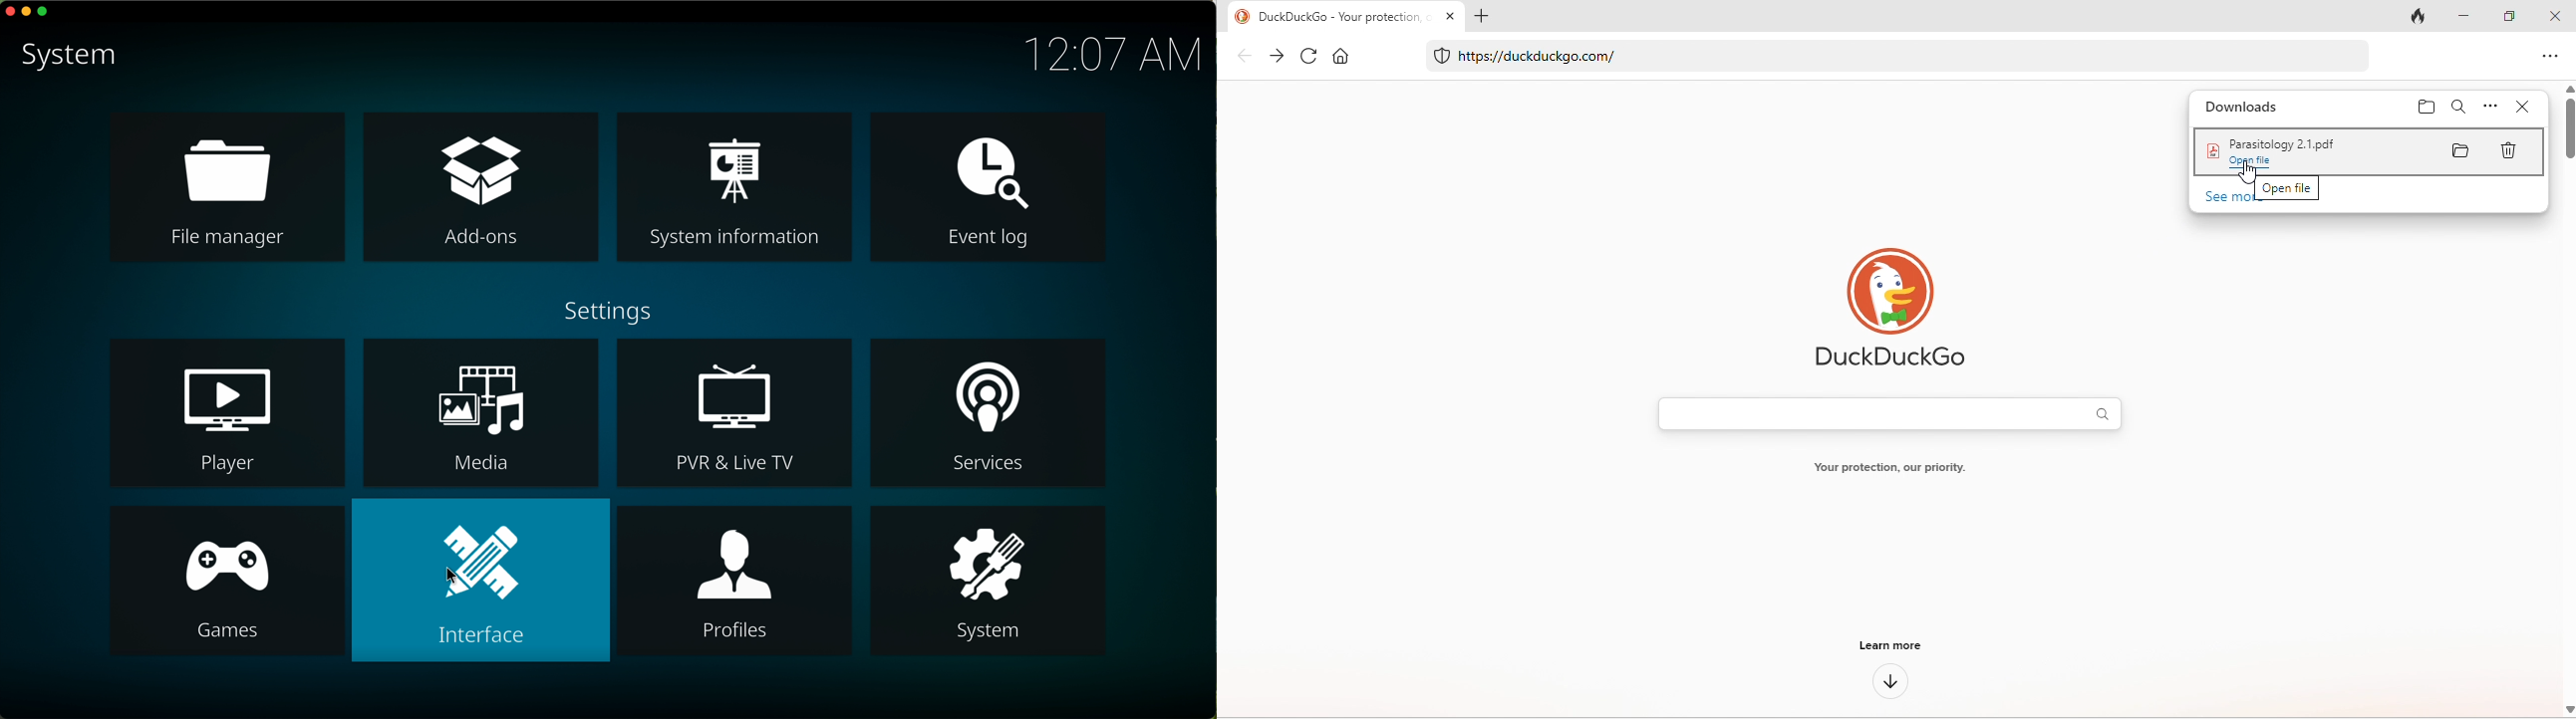 The image size is (2576, 728). Describe the element at coordinates (2420, 17) in the screenshot. I see `track tab` at that location.